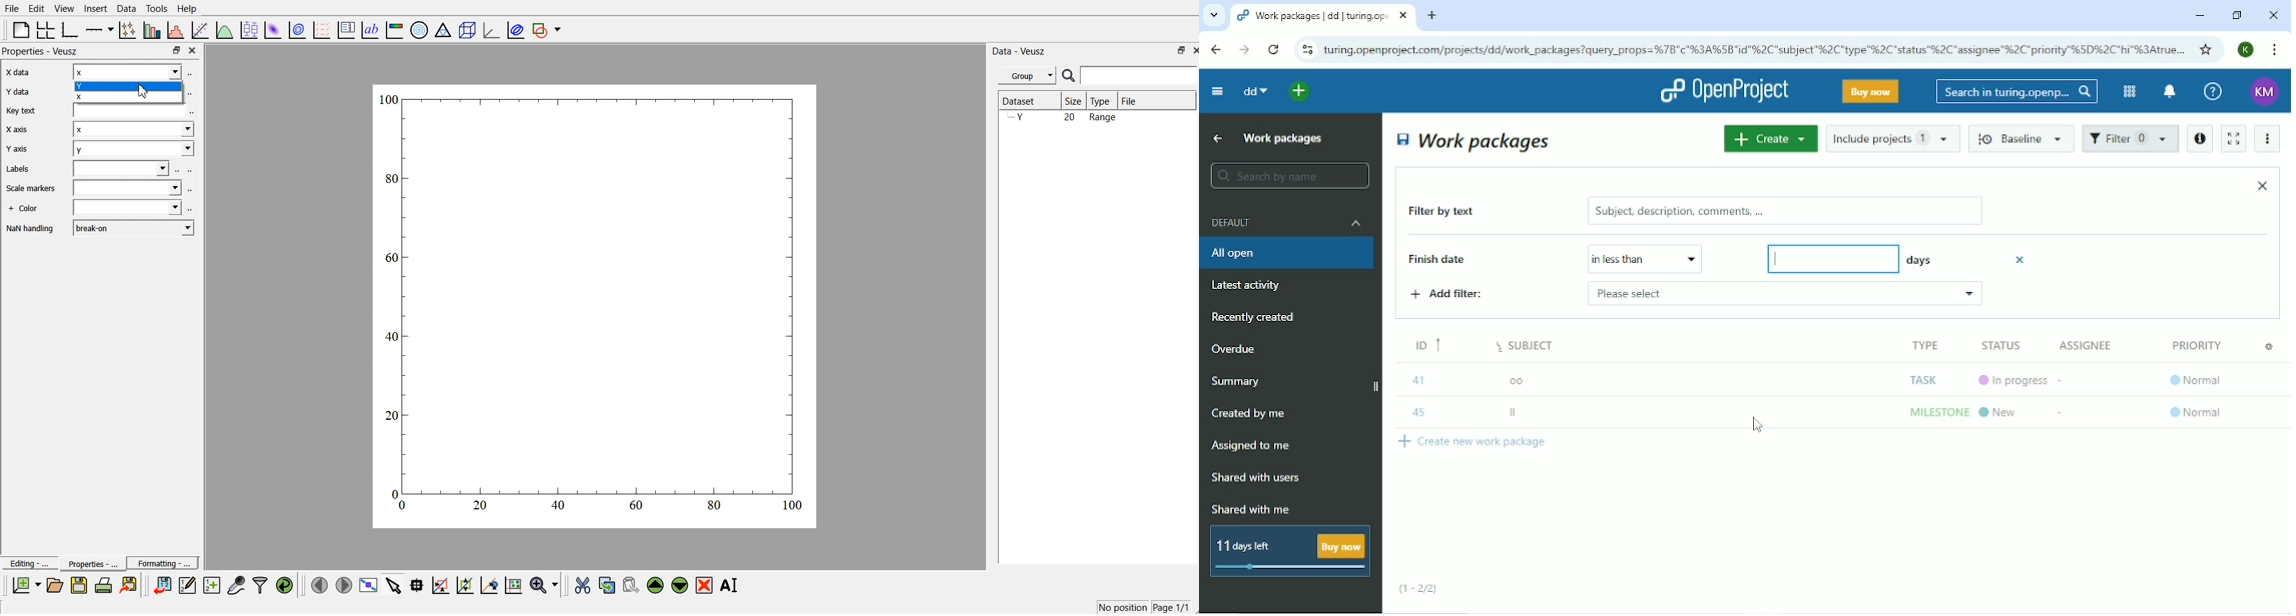 Image resolution: width=2296 pixels, height=616 pixels. I want to click on Baseline, so click(2023, 138).